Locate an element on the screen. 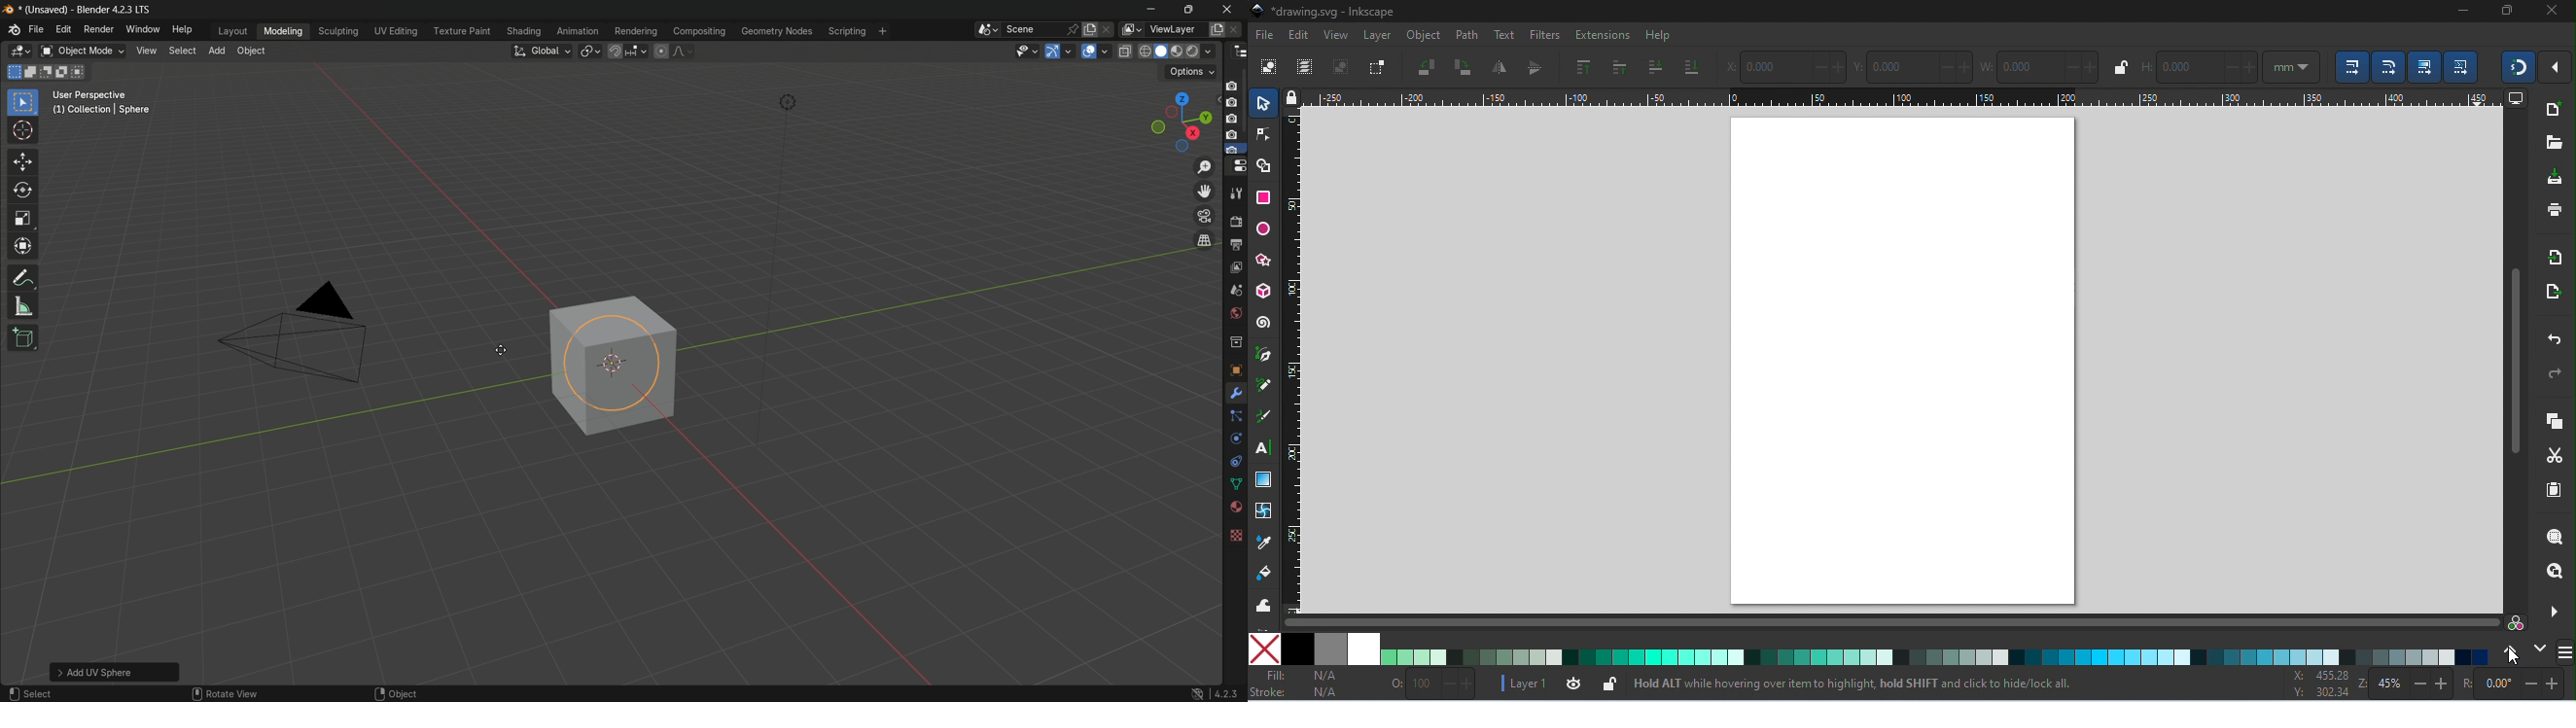 The height and width of the screenshot is (728, 2576). lower is located at coordinates (1655, 67).